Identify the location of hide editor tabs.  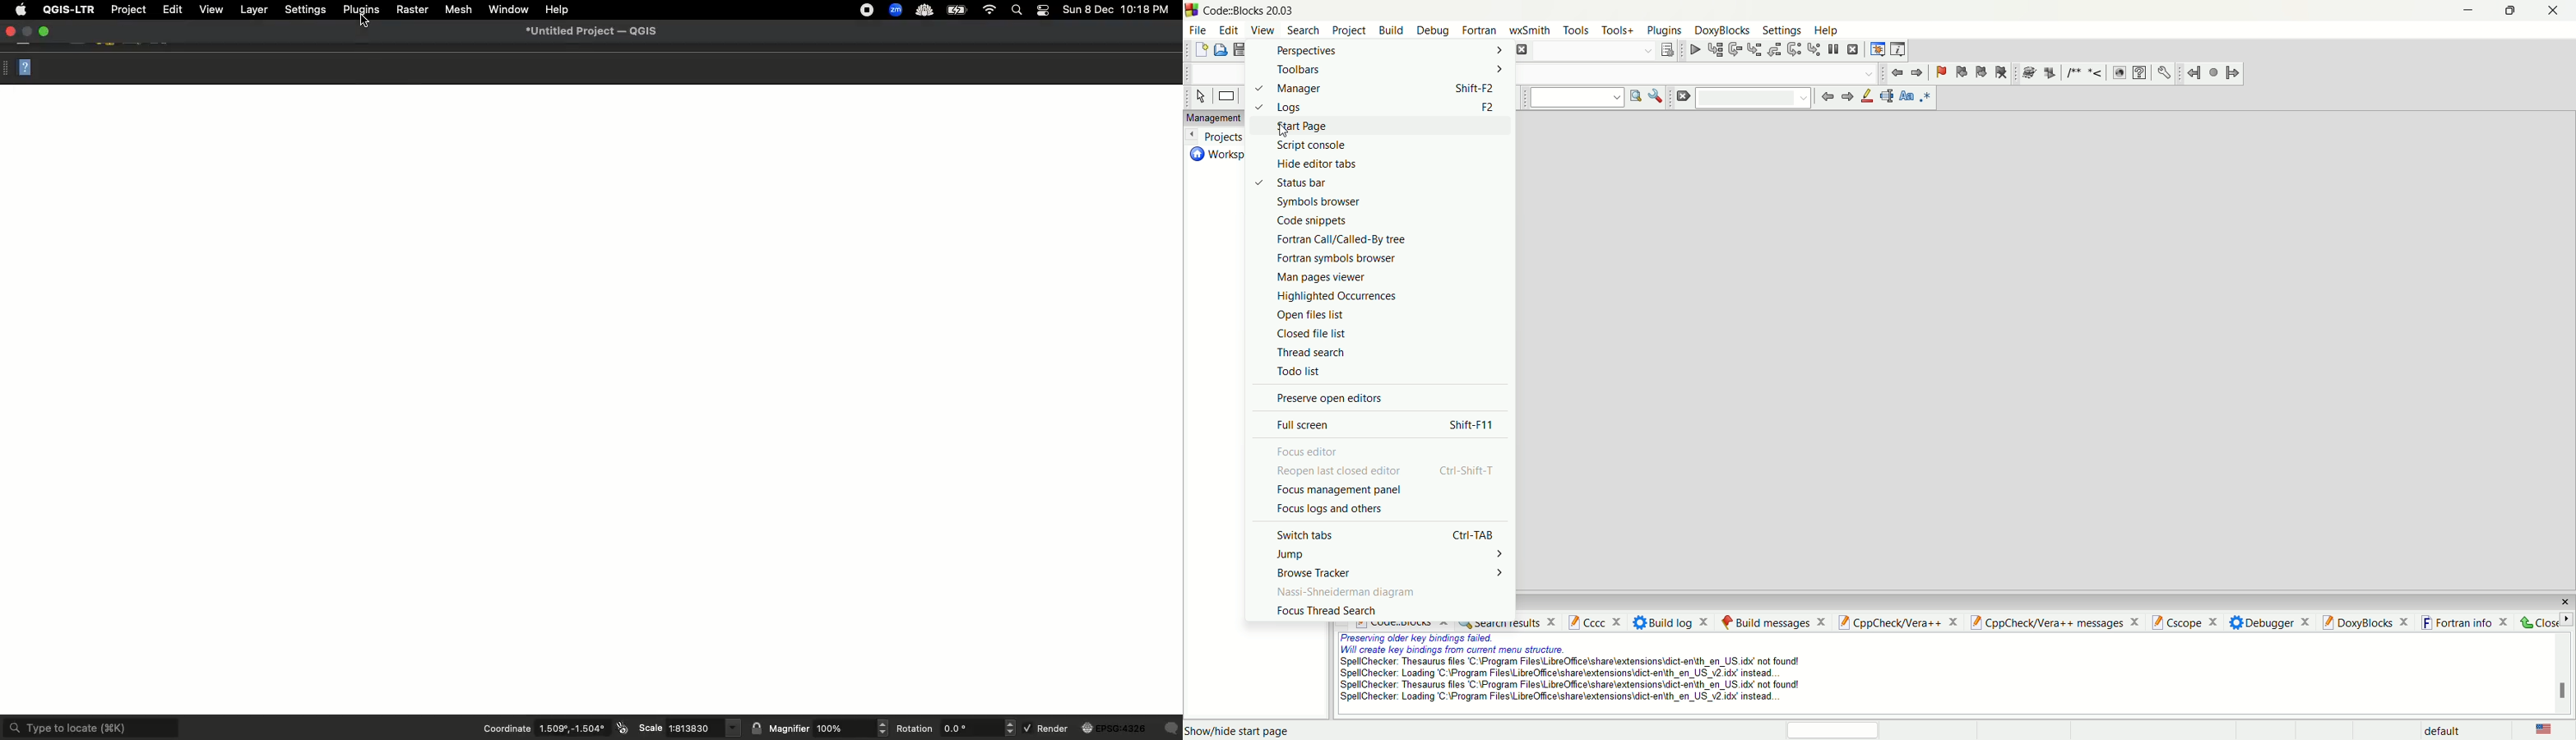
(1313, 165).